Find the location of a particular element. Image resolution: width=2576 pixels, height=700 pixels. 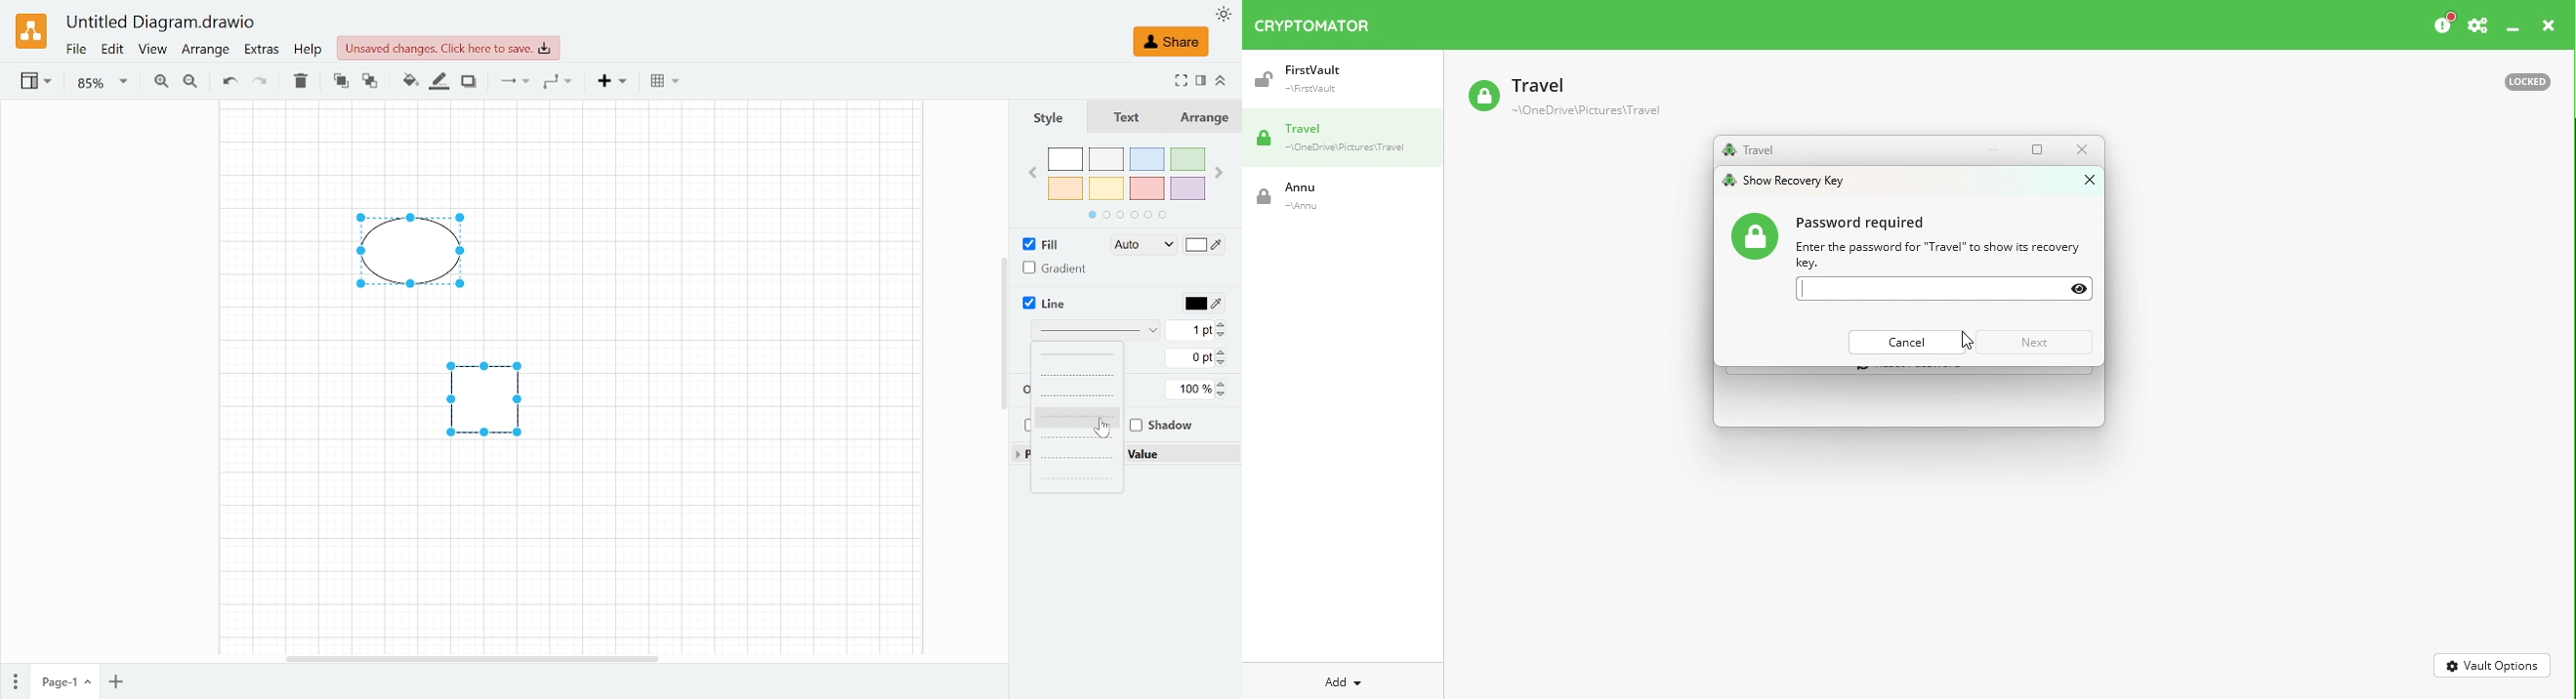

Fill line is located at coordinates (437, 83).